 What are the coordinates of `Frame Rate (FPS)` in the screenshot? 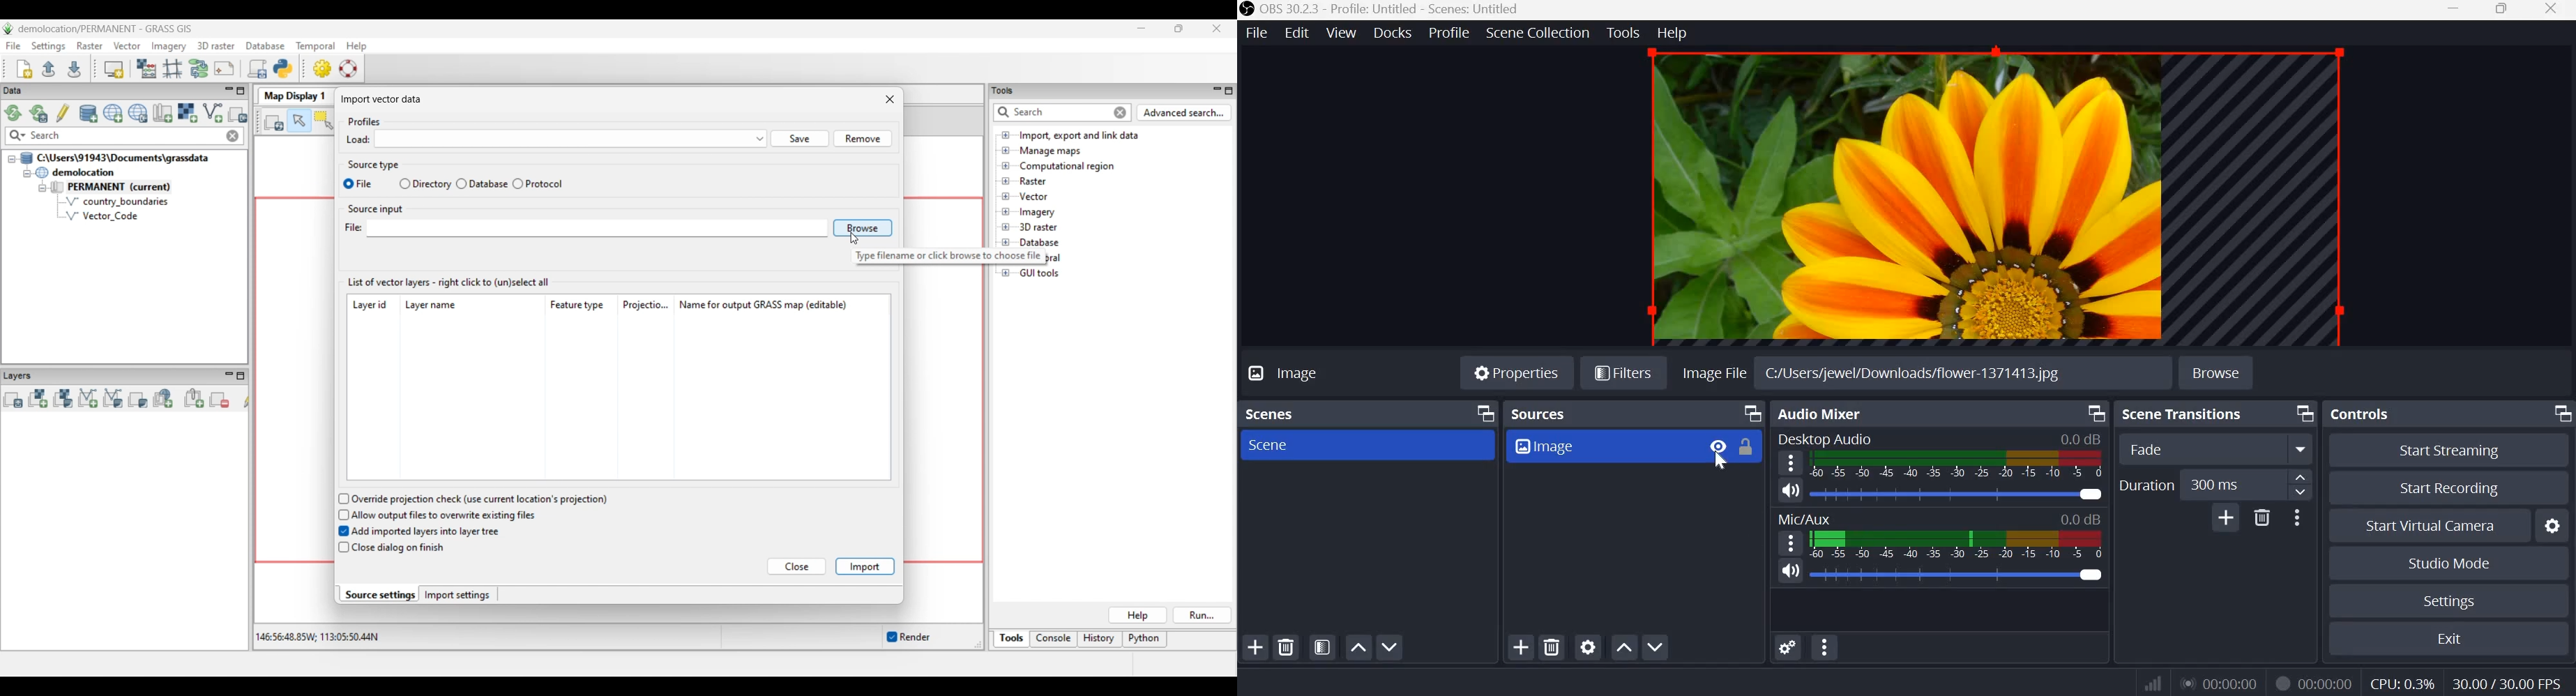 It's located at (2508, 683).